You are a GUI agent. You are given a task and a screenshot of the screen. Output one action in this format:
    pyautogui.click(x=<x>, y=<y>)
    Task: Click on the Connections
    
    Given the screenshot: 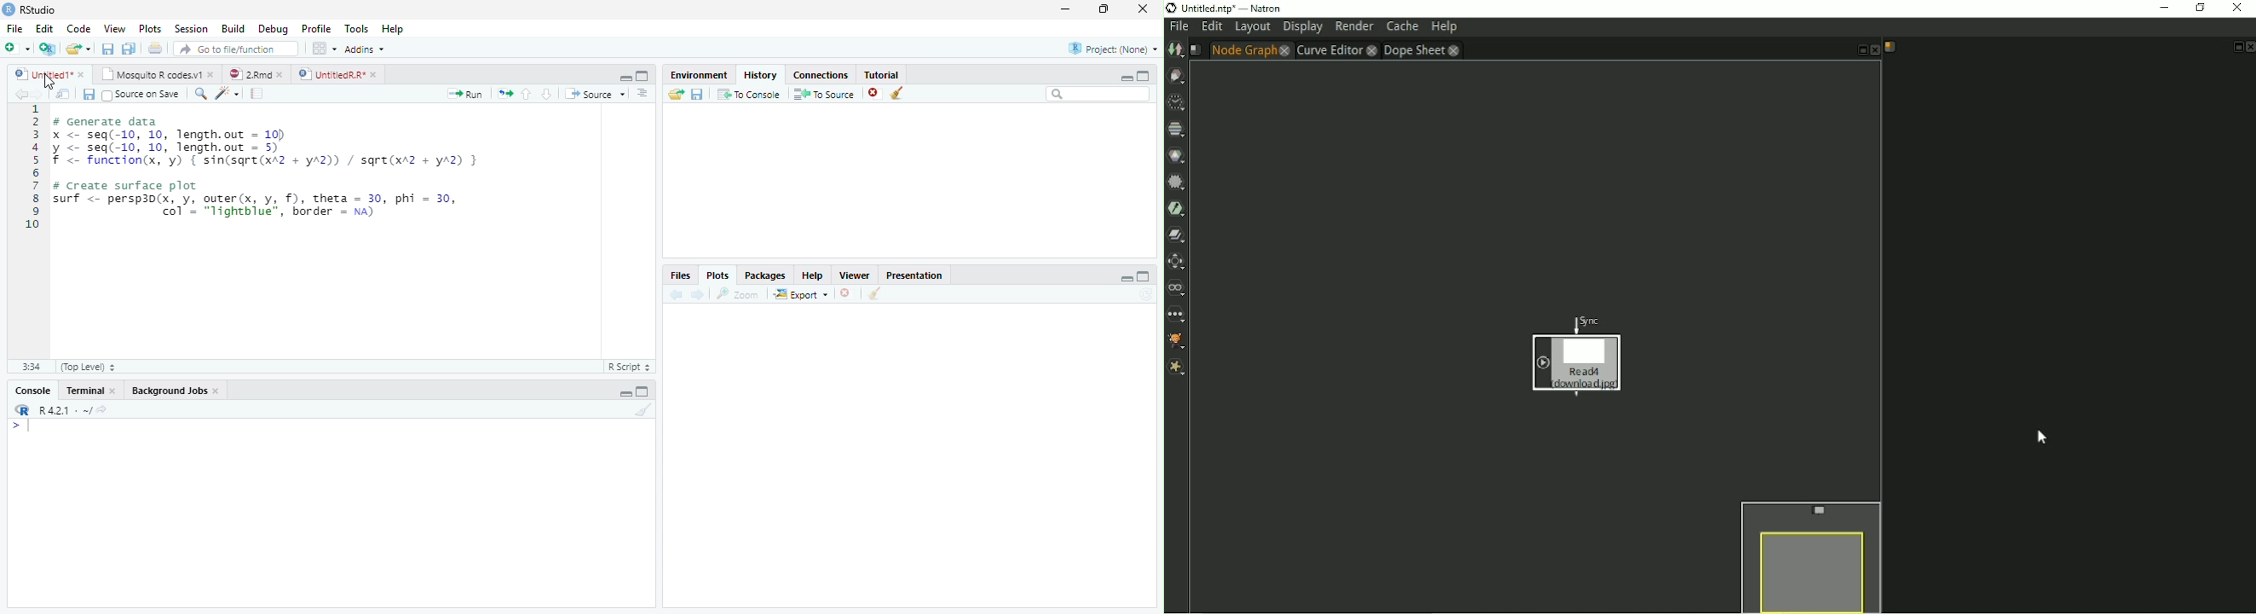 What is the action you would take?
    pyautogui.click(x=821, y=74)
    